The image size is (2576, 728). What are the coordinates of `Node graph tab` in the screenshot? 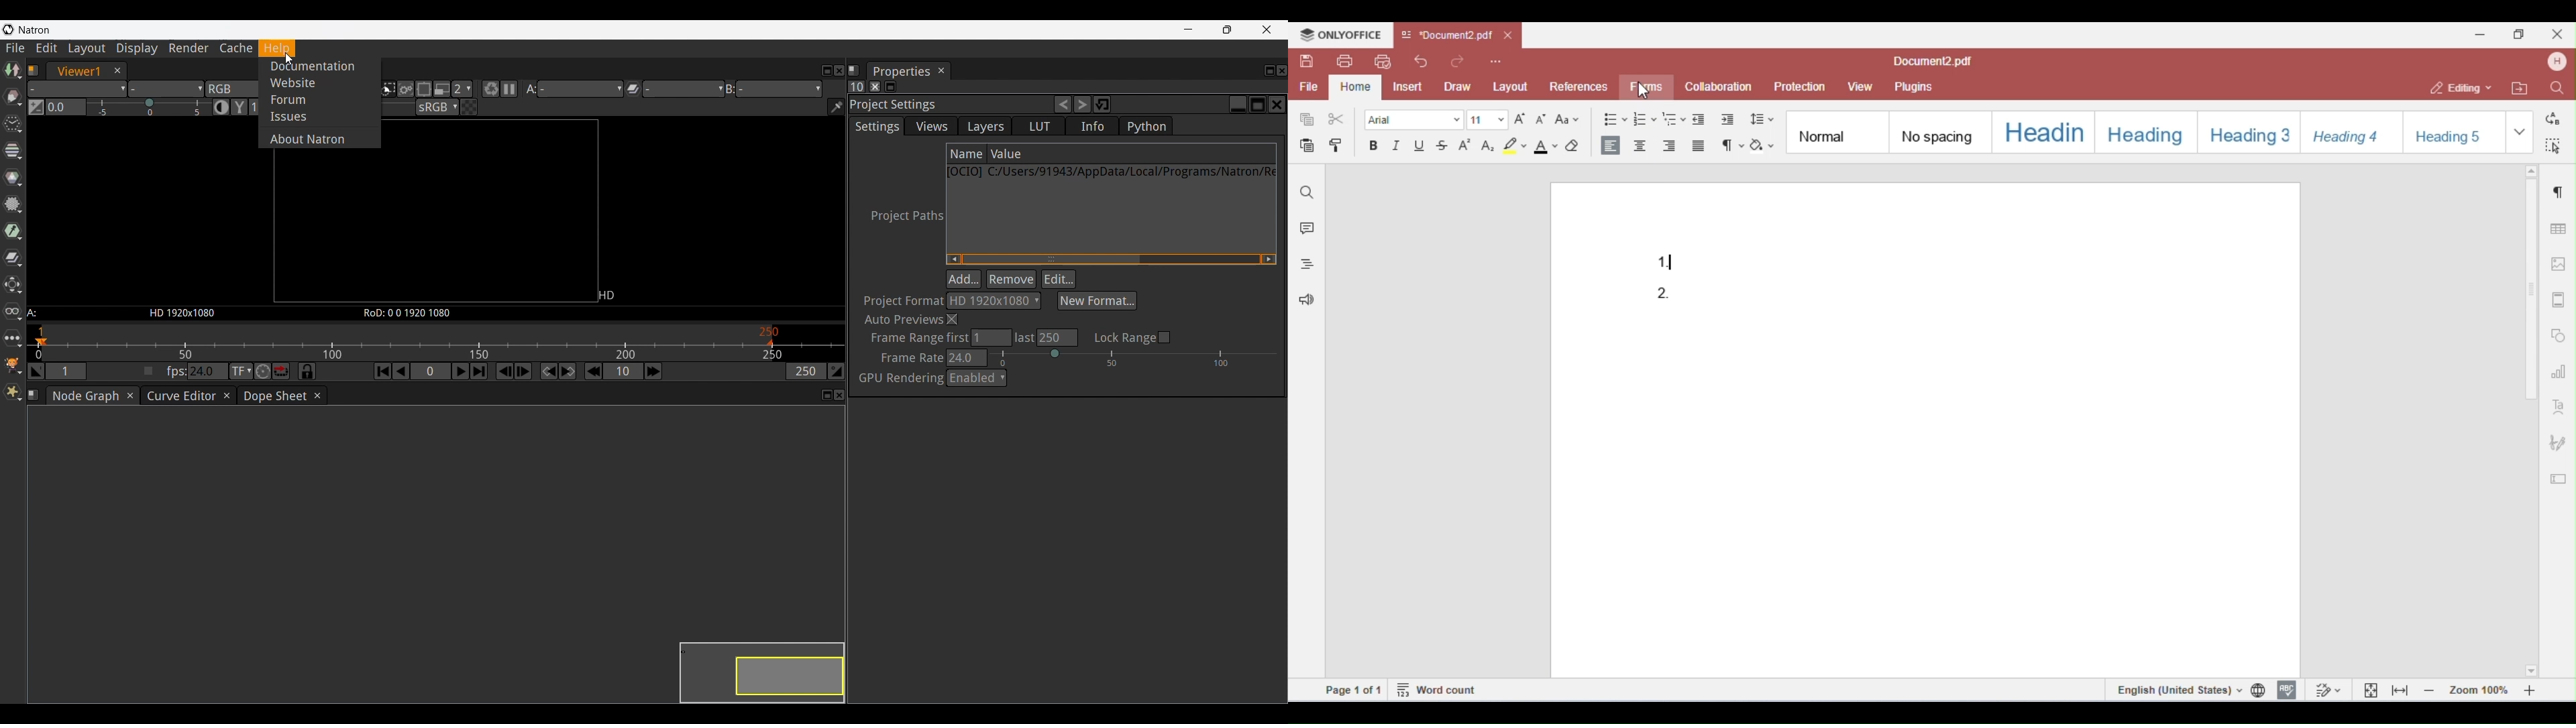 It's located at (83, 395).